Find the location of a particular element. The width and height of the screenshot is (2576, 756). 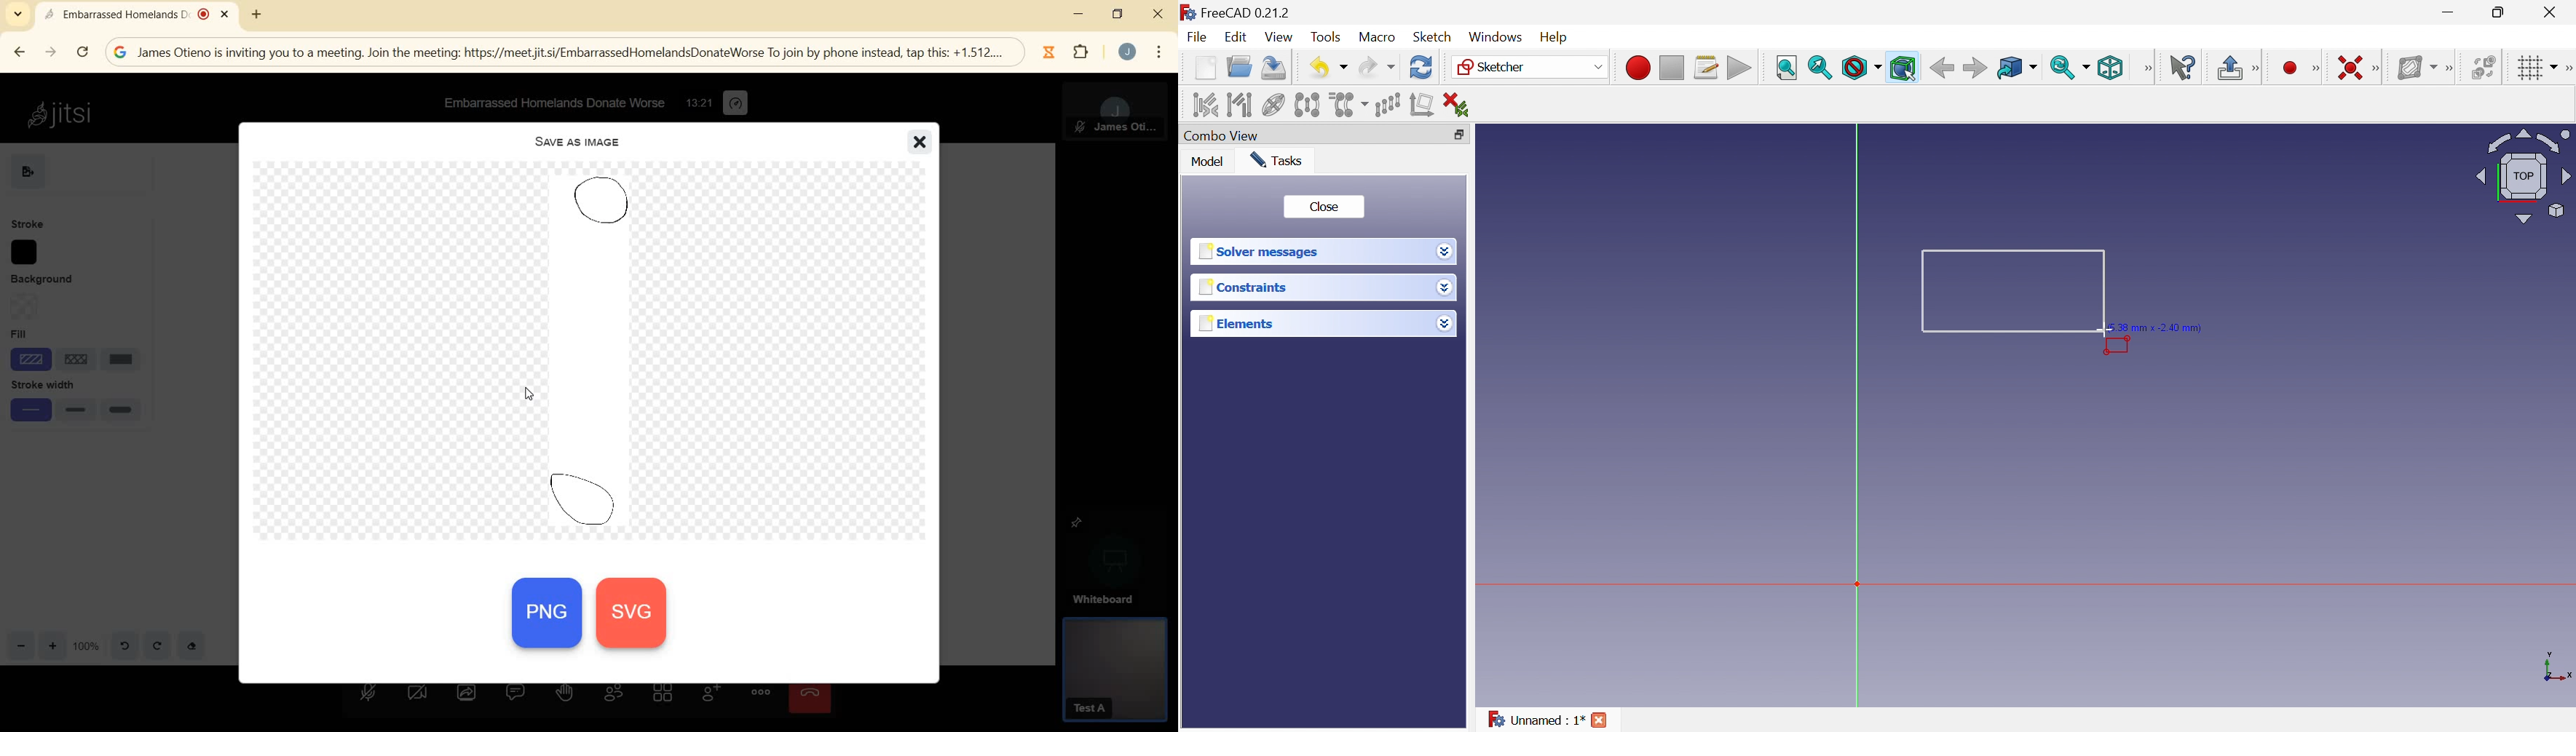

new tab is located at coordinates (256, 13).